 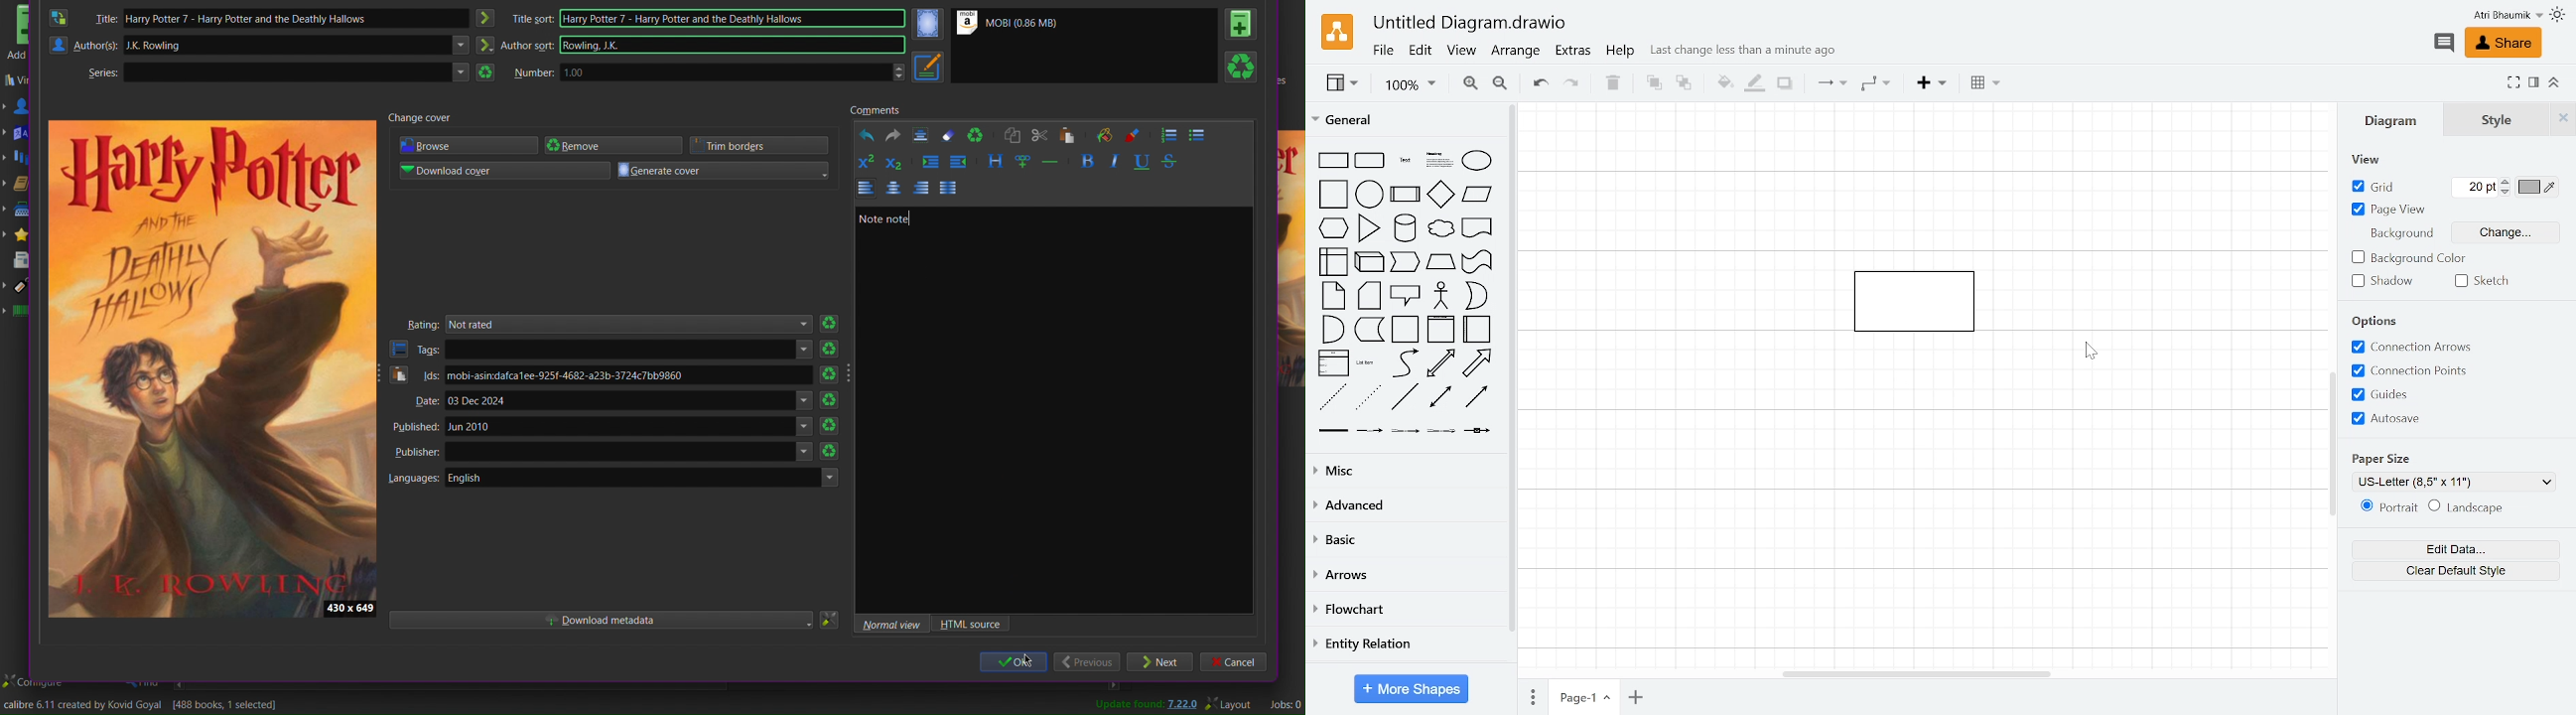 I want to click on Profile, so click(x=2491, y=16).